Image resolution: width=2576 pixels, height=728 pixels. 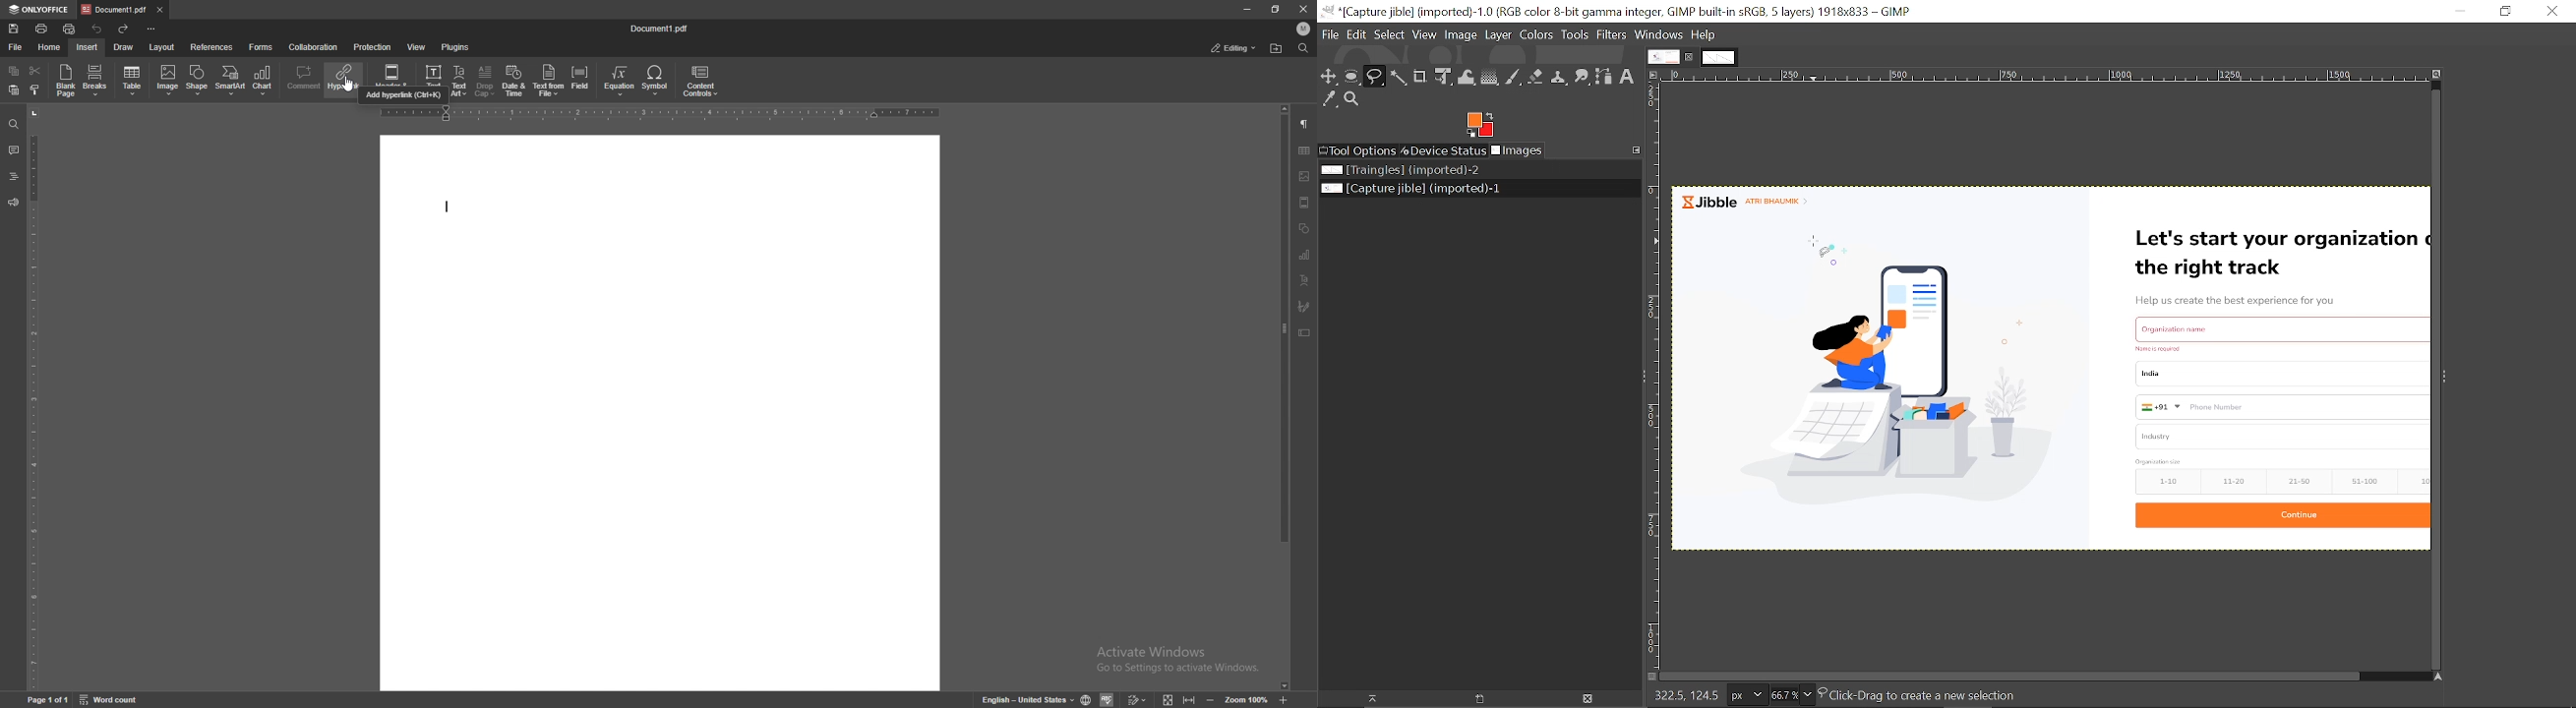 What do you see at coordinates (1413, 189) in the screenshot?
I see `Current image file` at bounding box center [1413, 189].